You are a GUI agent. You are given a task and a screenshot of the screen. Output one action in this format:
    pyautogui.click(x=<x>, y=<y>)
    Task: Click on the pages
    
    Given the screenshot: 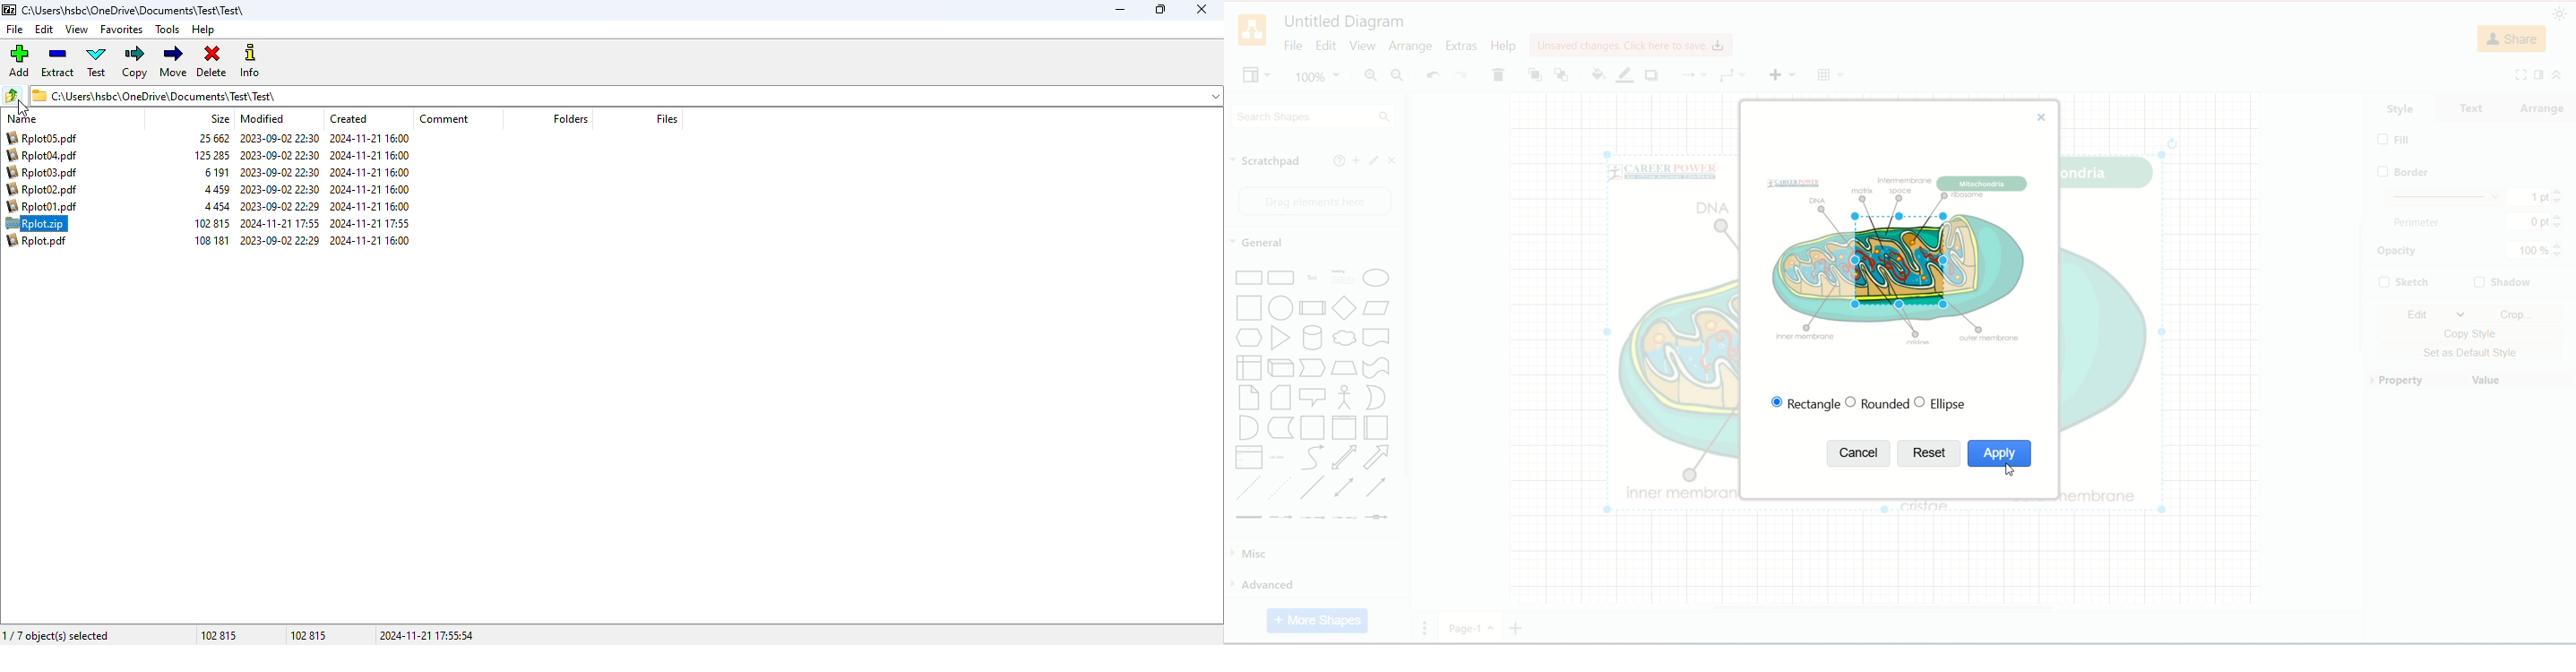 What is the action you would take?
    pyautogui.click(x=1429, y=627)
    